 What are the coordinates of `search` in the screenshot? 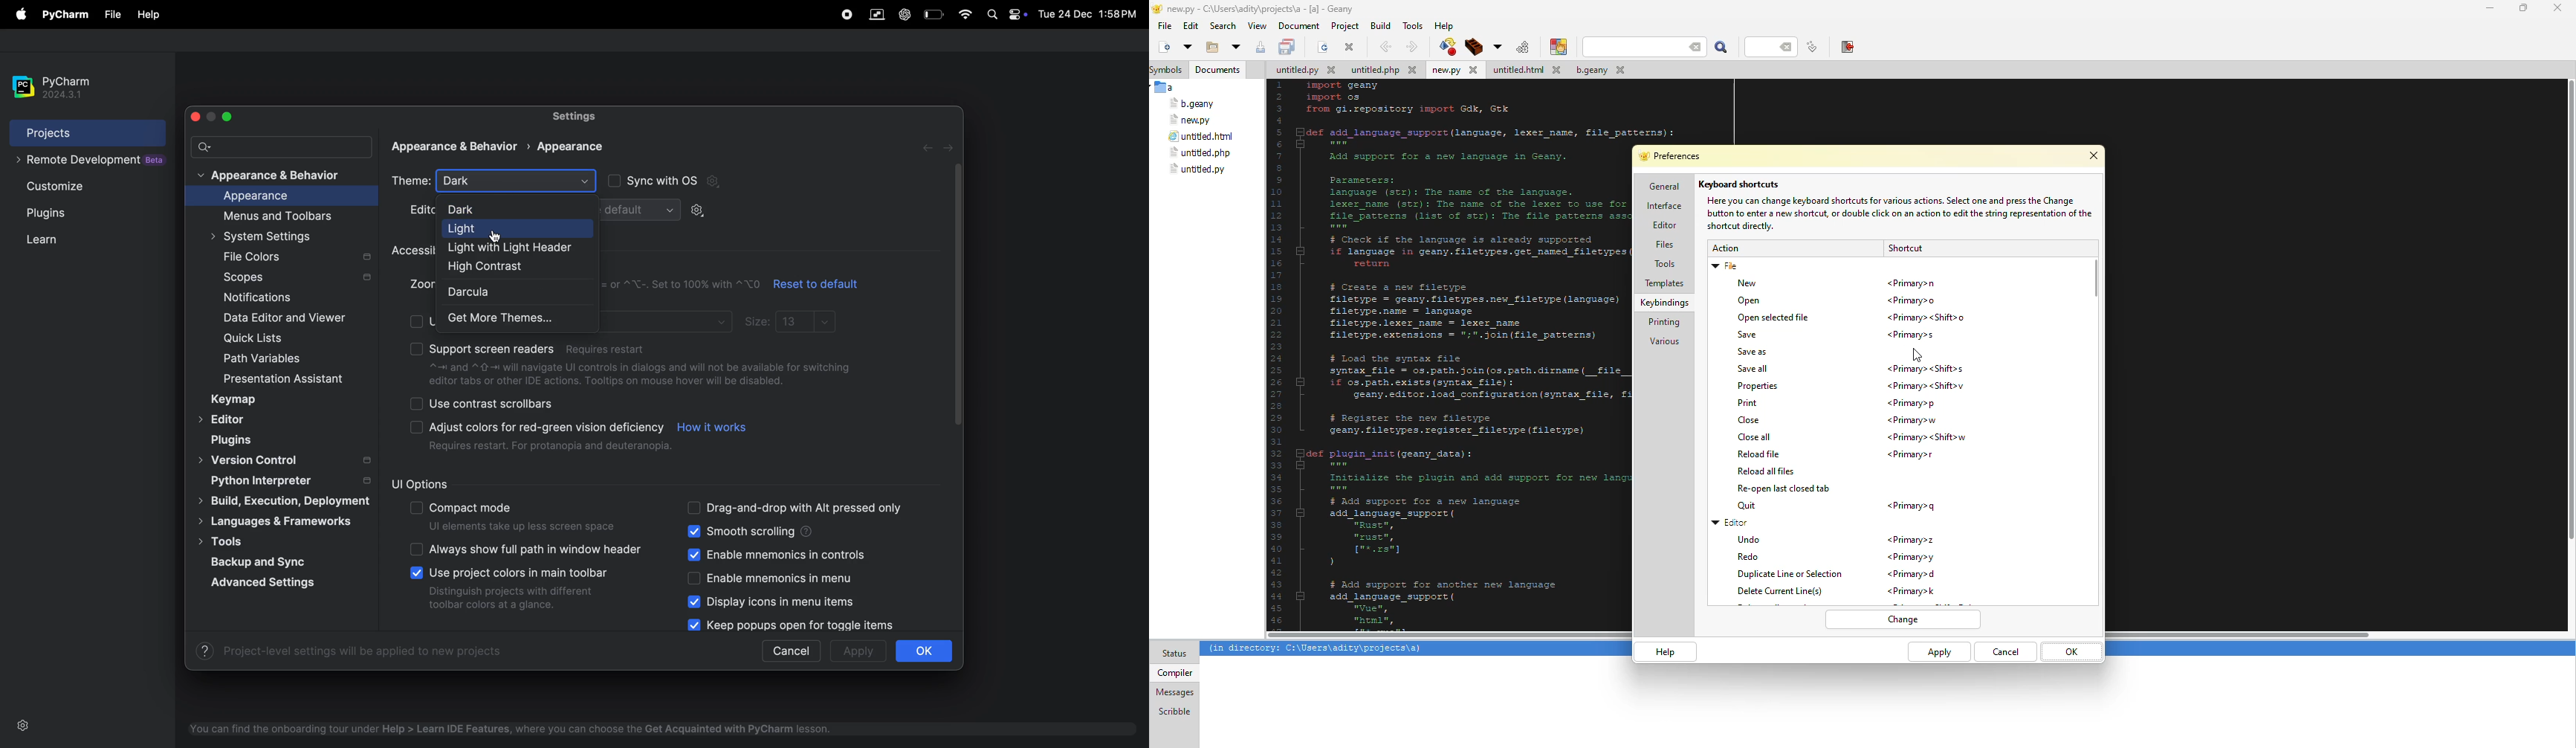 It's located at (1223, 26).